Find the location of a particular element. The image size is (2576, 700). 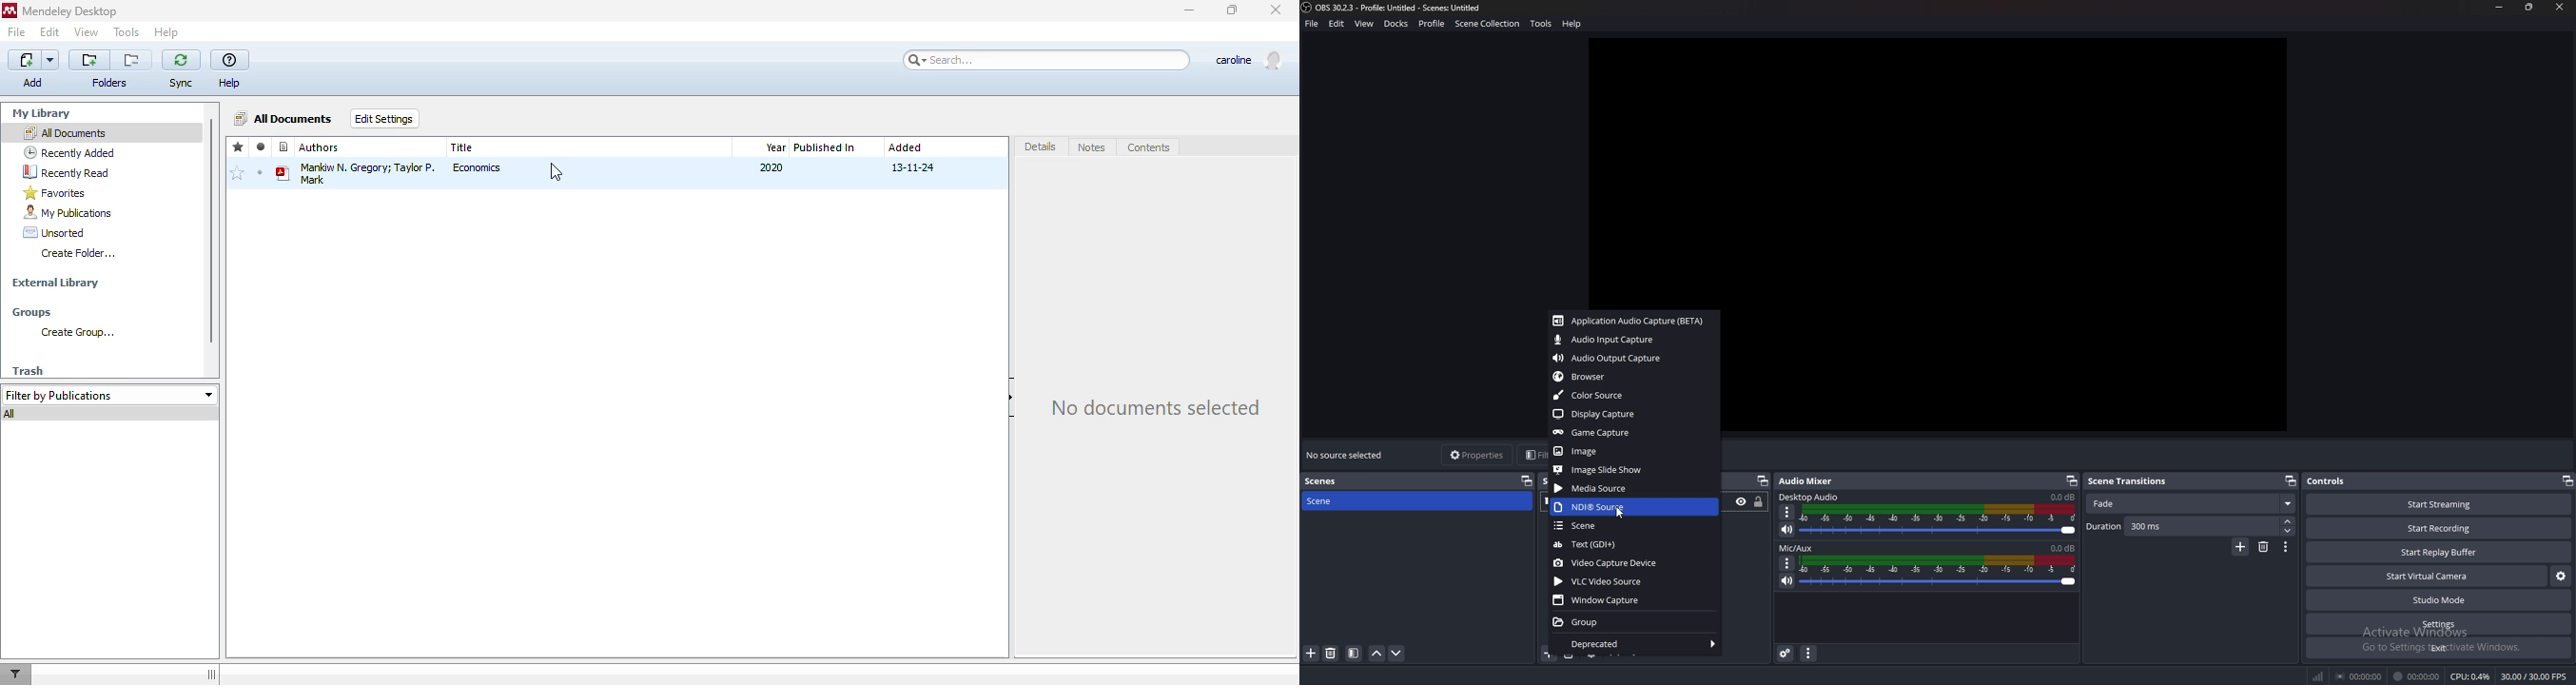

all is located at coordinates (11, 414).